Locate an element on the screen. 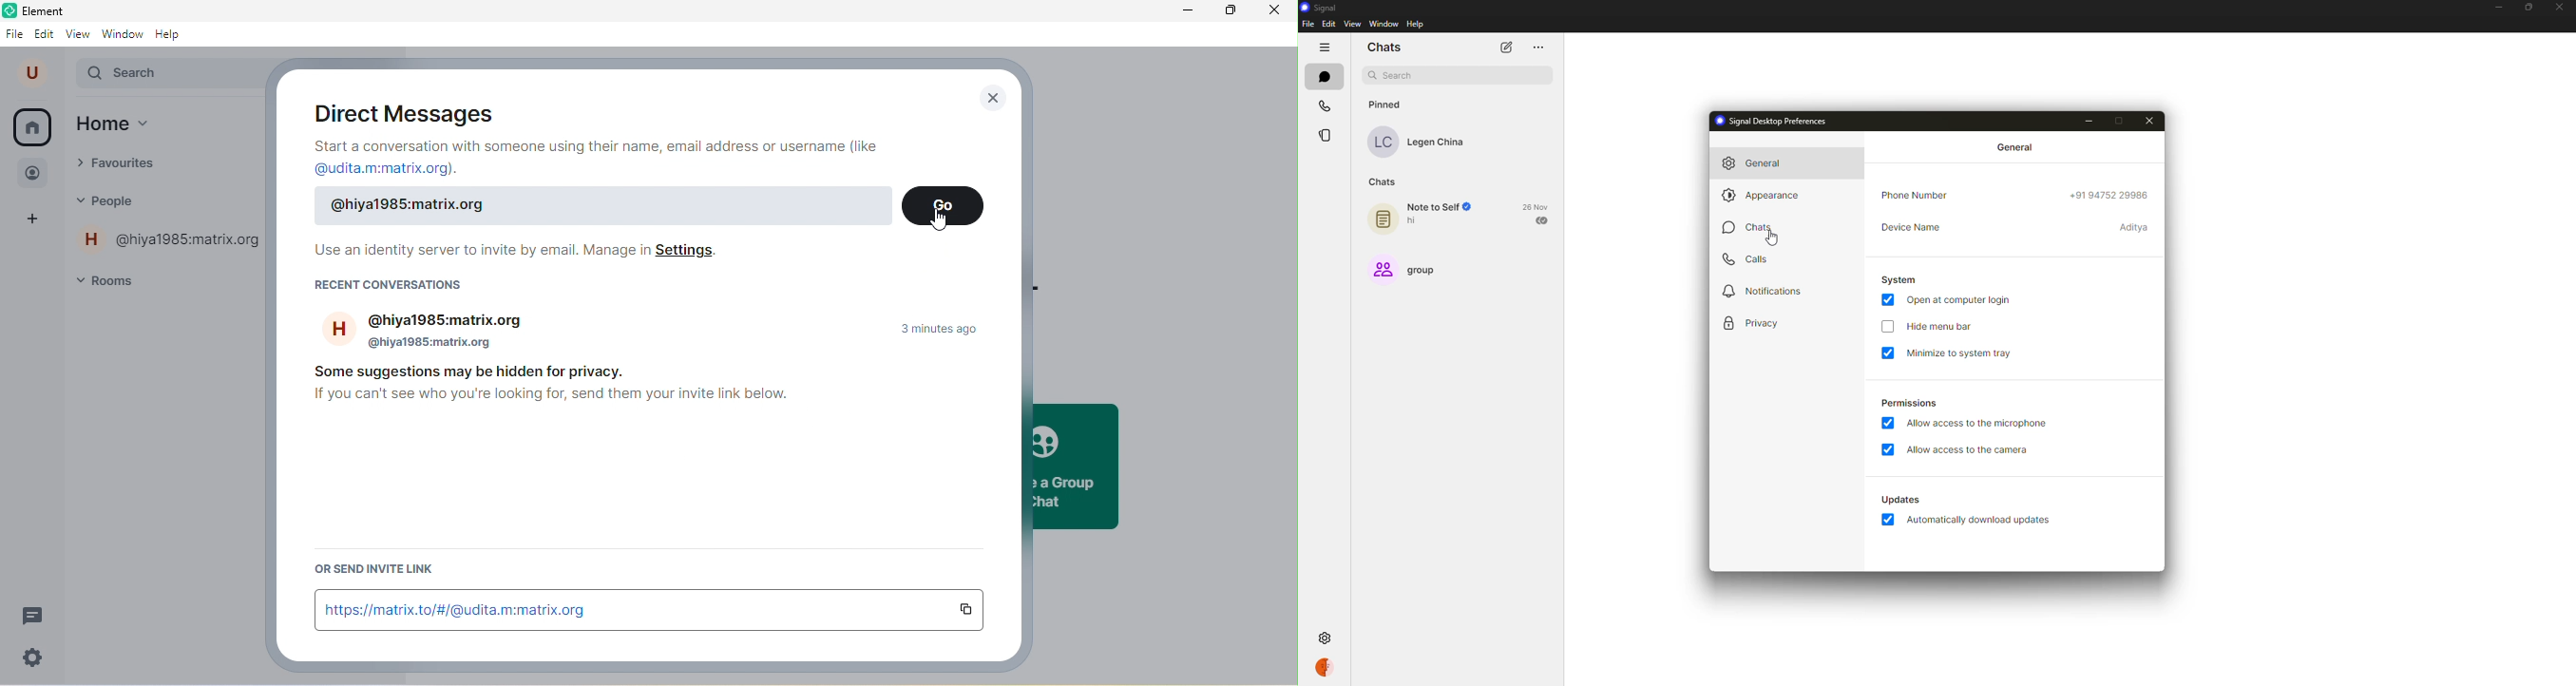 The height and width of the screenshot is (700, 2576). home is located at coordinates (32, 127).